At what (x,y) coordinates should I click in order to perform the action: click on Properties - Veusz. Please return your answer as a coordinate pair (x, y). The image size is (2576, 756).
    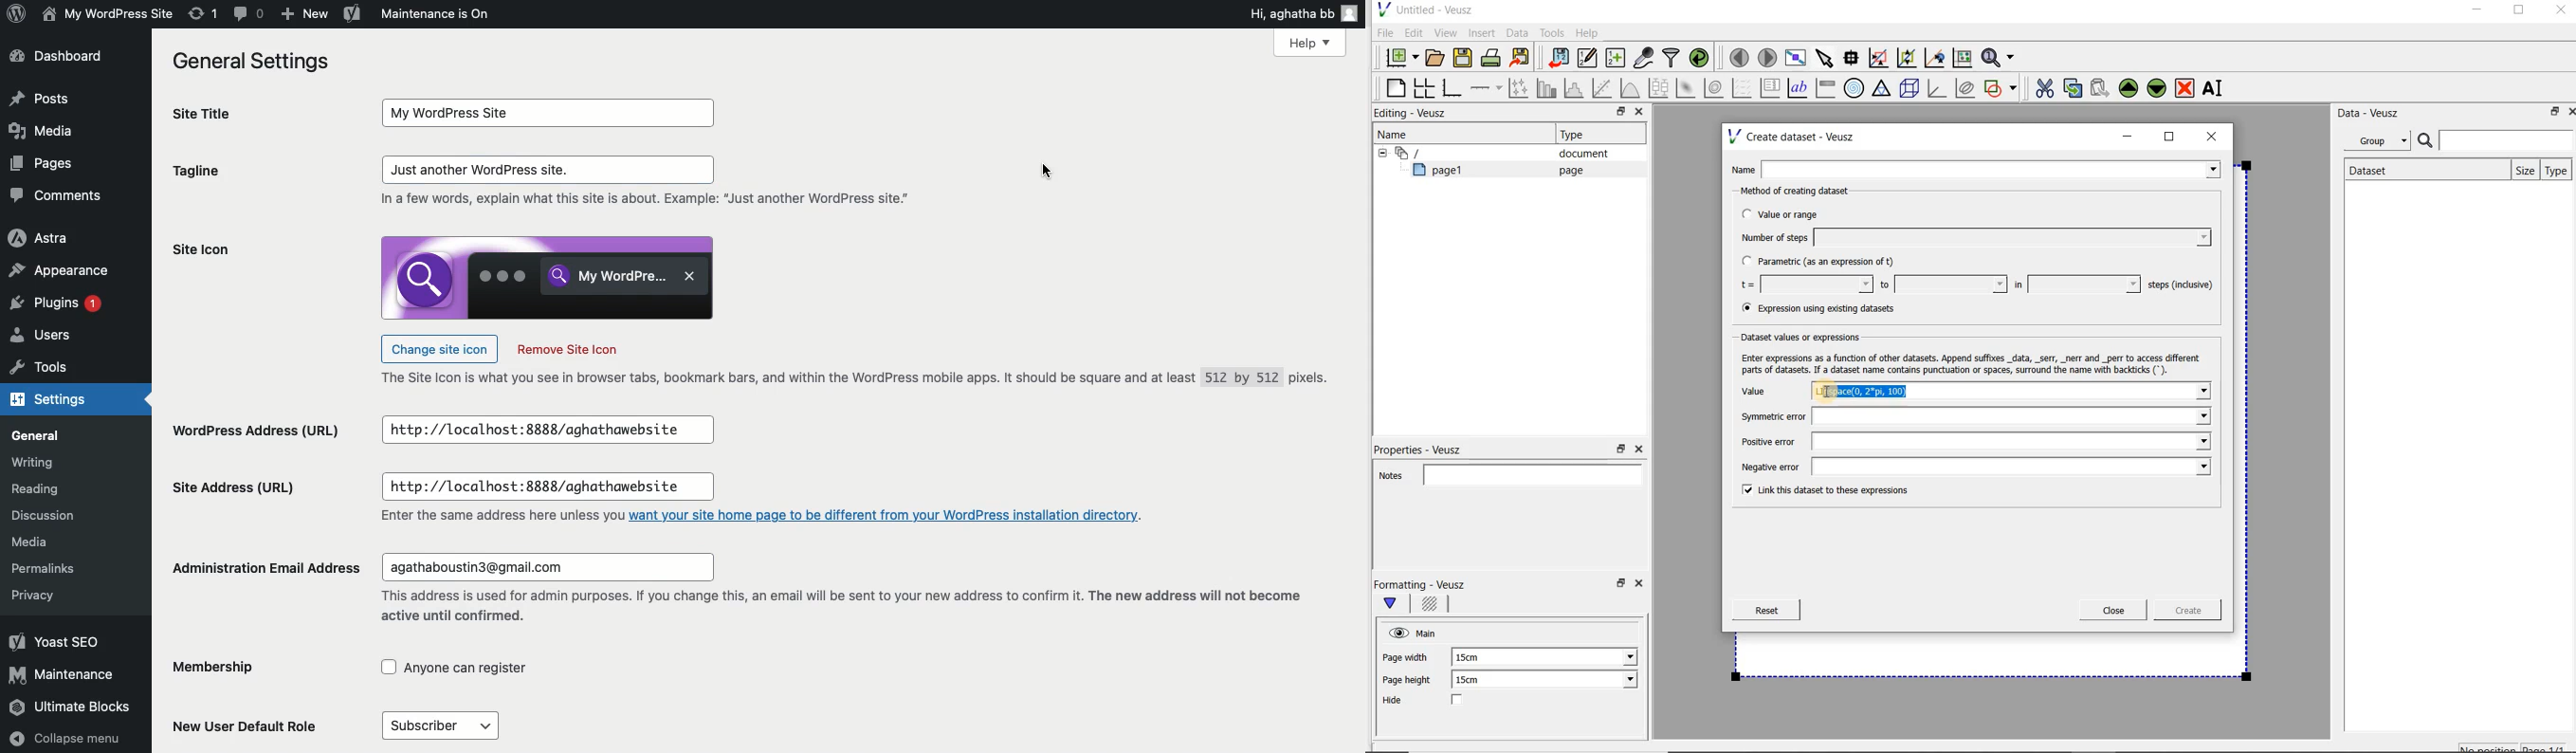
    Looking at the image, I should click on (1425, 447).